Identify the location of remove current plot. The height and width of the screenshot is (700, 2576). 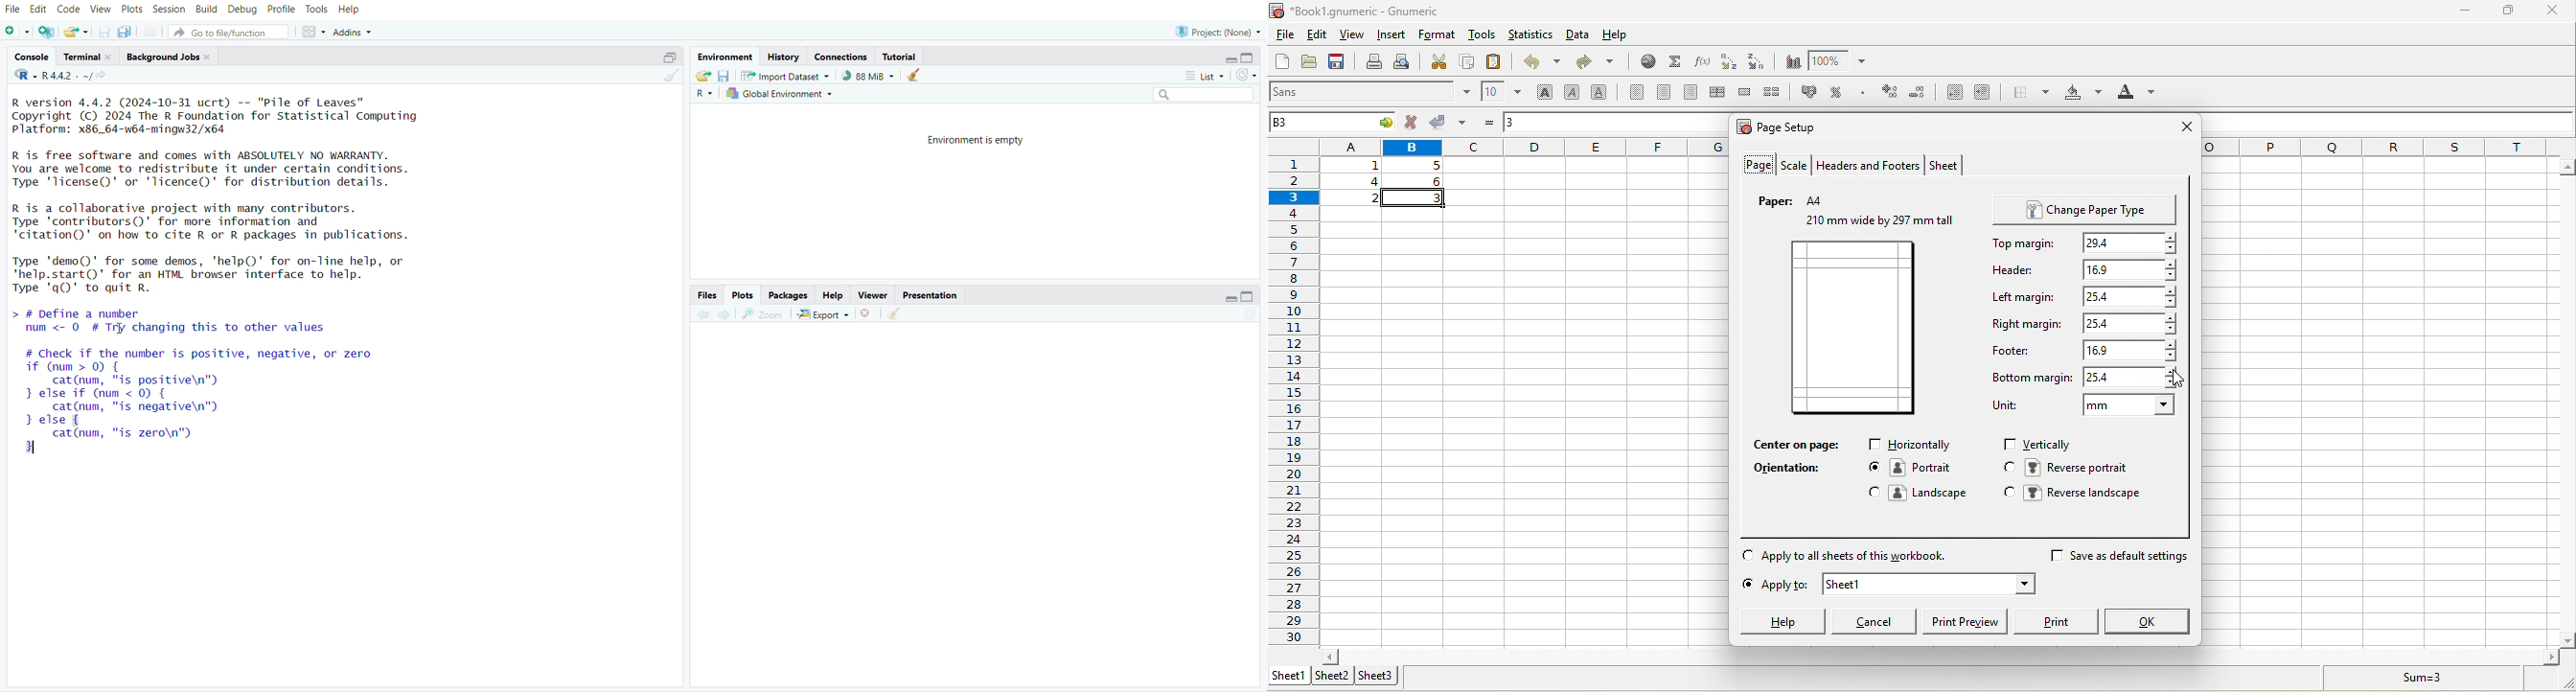
(867, 314).